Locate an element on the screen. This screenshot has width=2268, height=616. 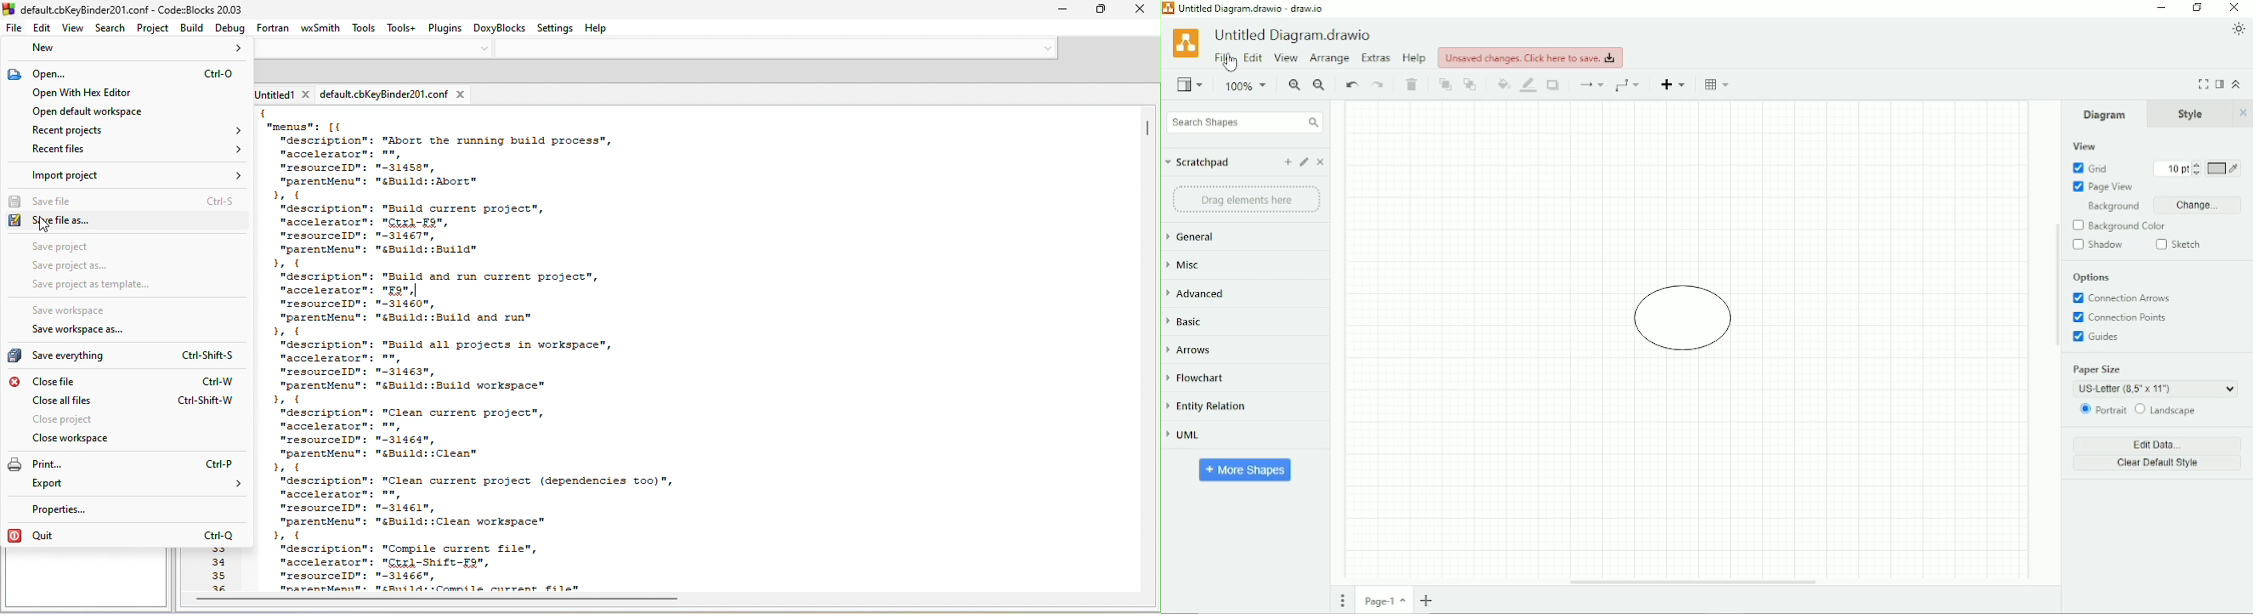
view is located at coordinates (76, 30).